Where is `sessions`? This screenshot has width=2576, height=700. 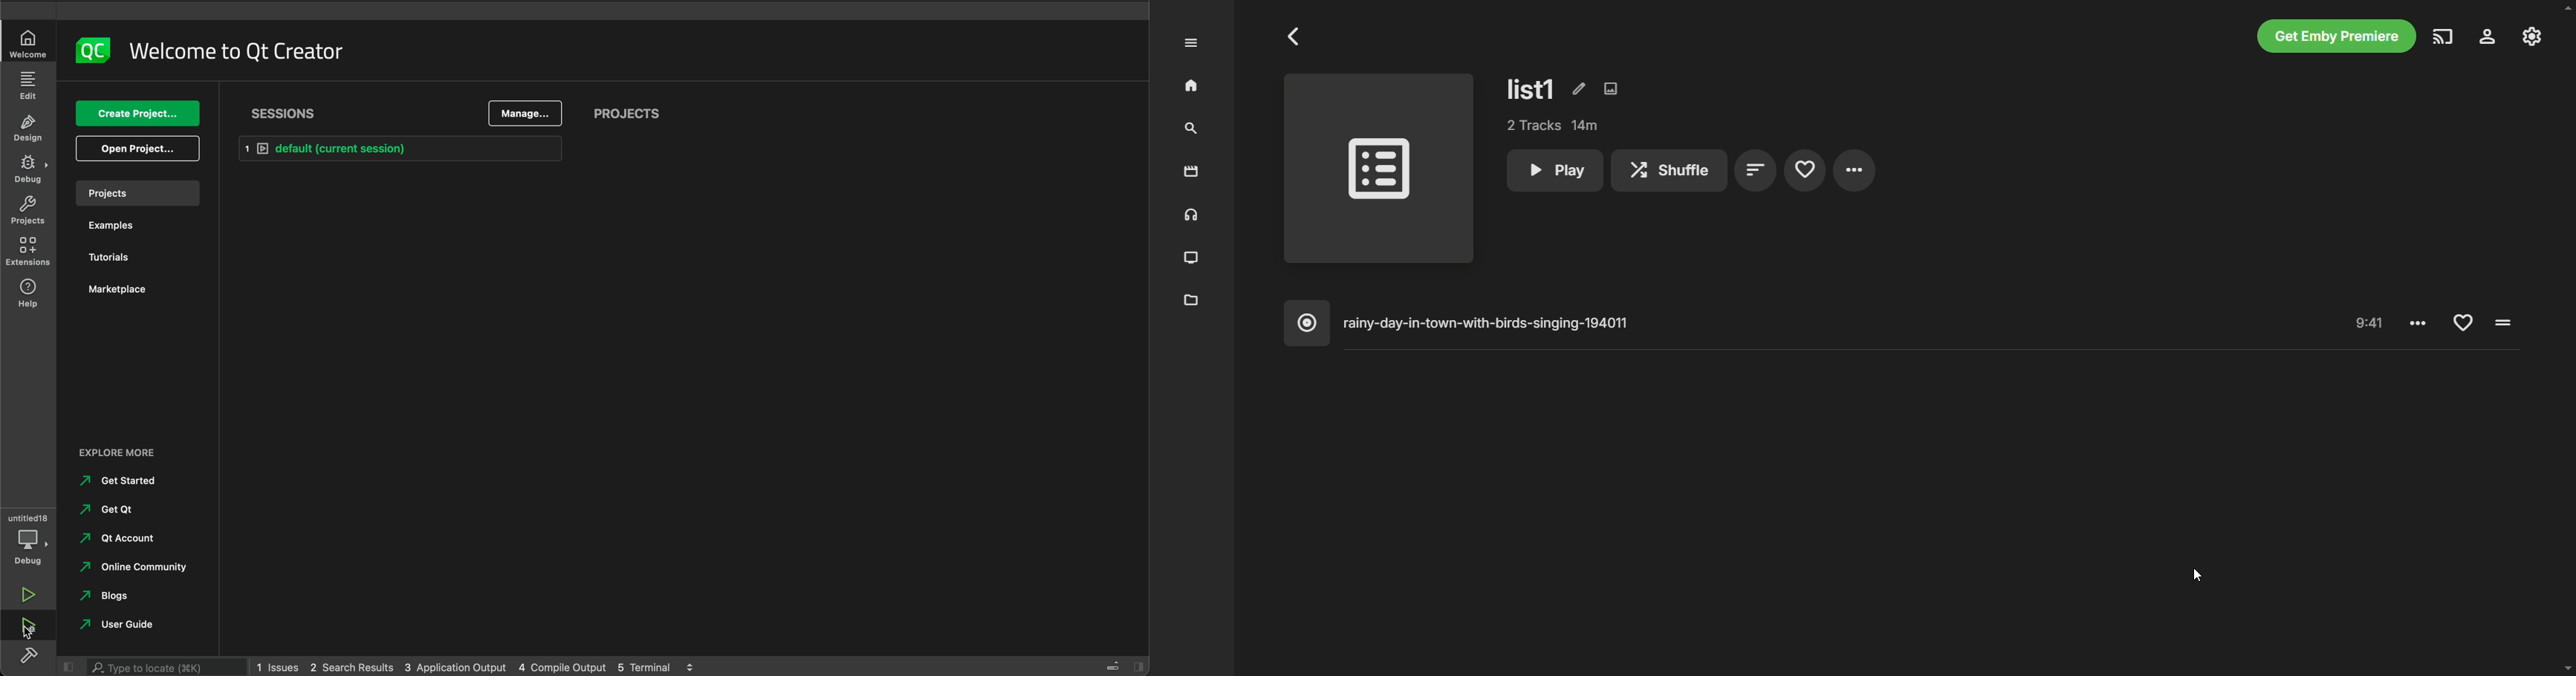
sessions is located at coordinates (289, 113).